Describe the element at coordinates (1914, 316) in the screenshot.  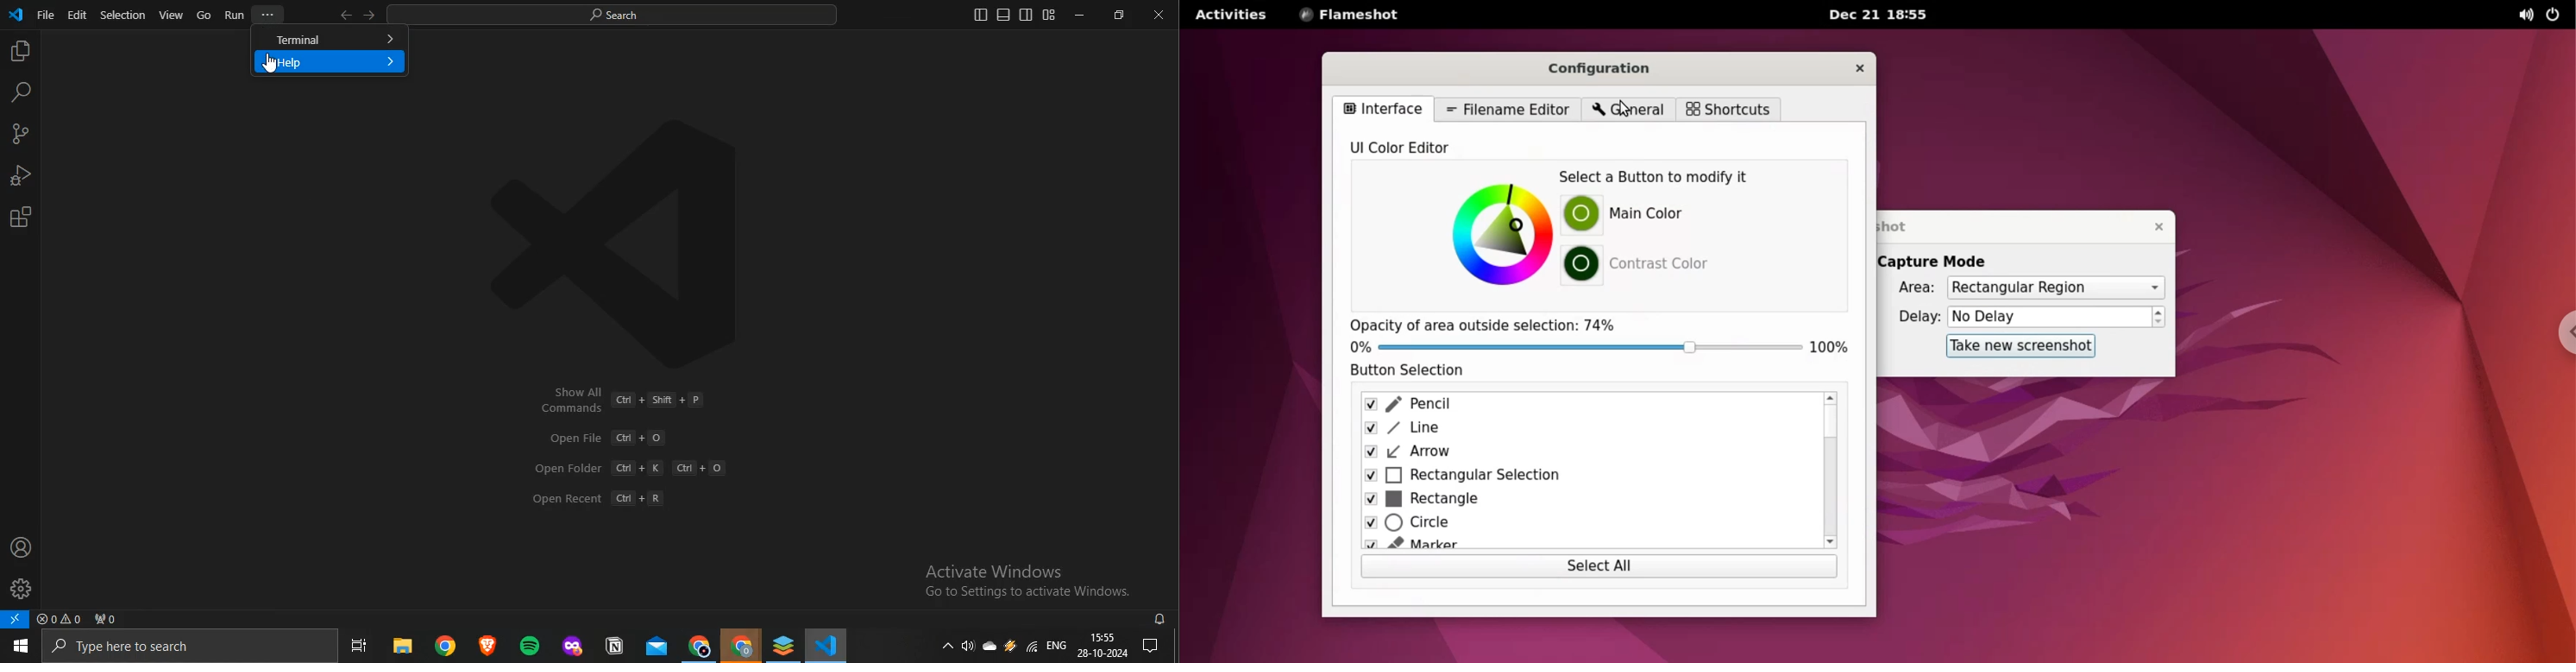
I see `delay` at that location.